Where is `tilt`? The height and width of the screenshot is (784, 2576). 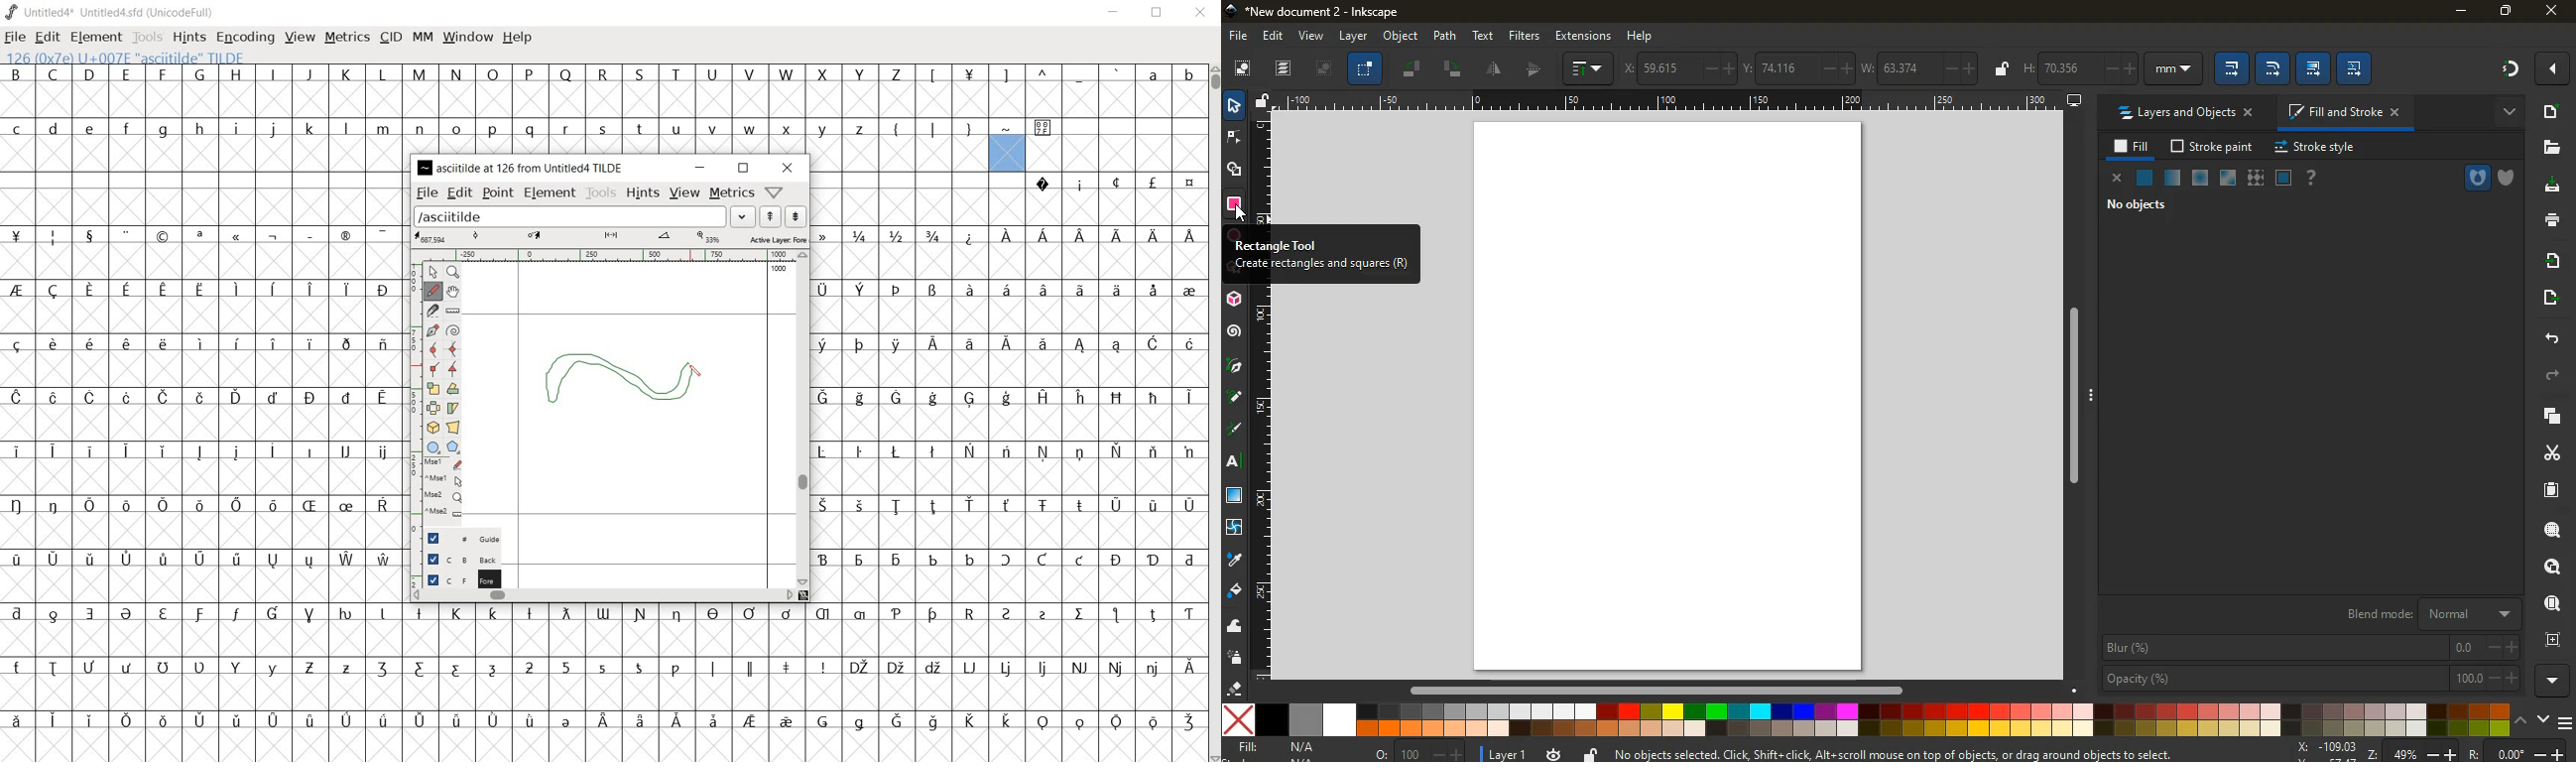
tilt is located at coordinates (1454, 67).